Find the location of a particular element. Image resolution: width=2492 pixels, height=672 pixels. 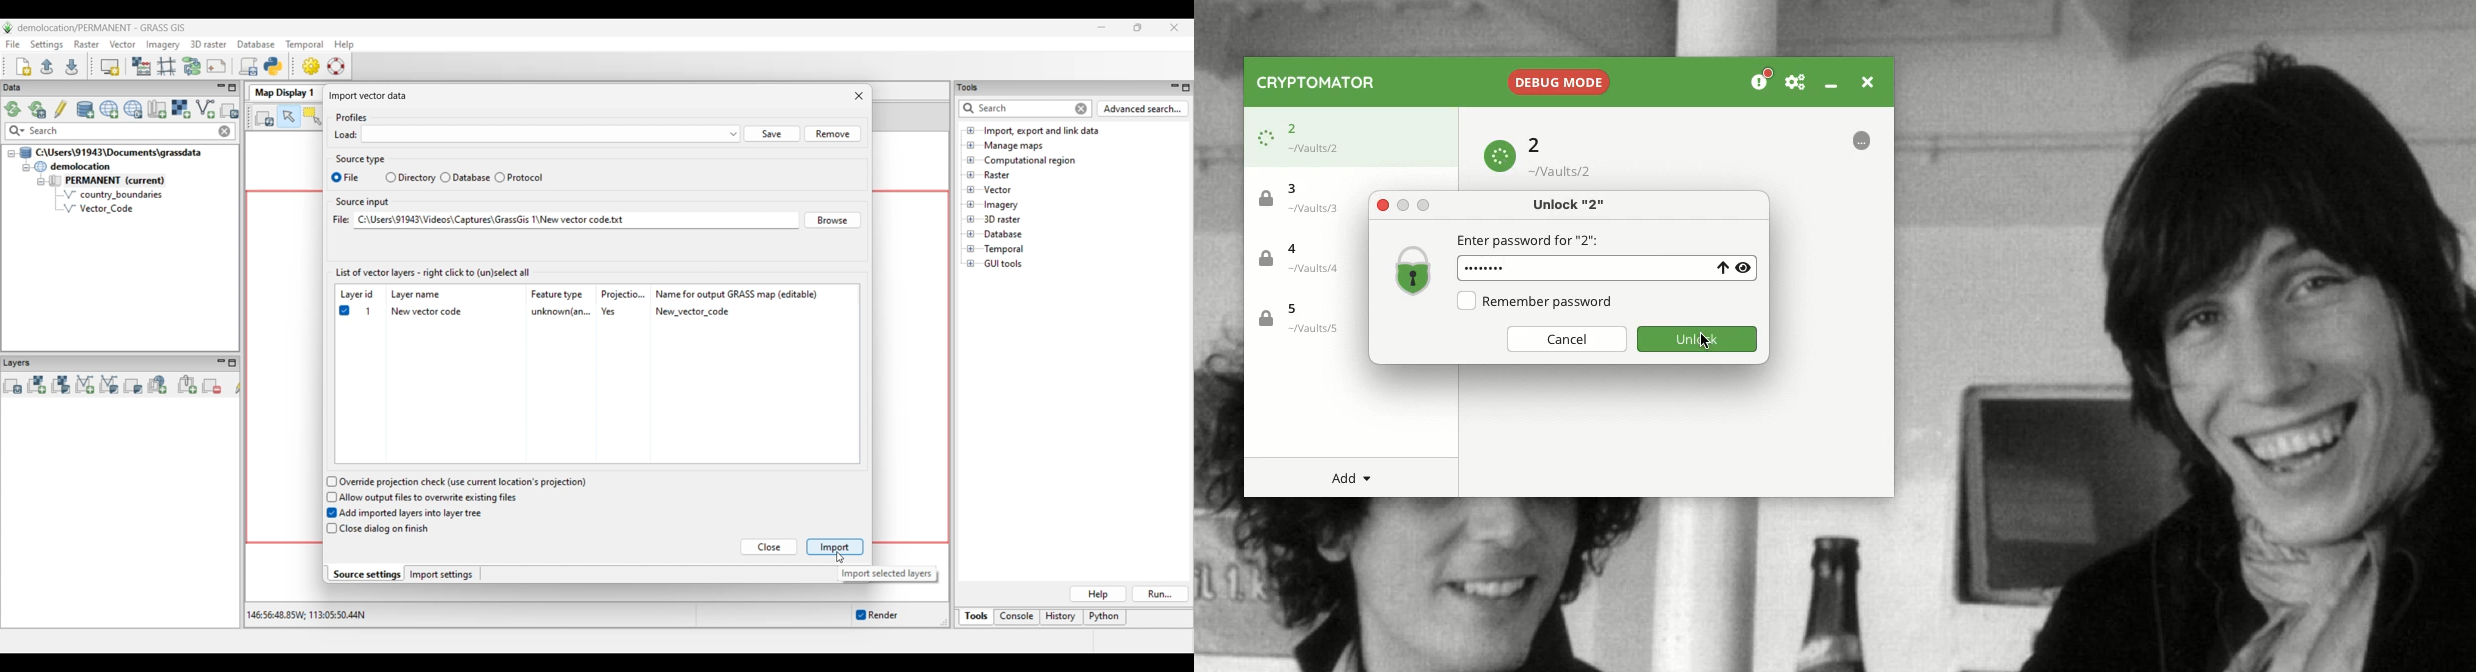

Add menu is located at coordinates (1355, 479).